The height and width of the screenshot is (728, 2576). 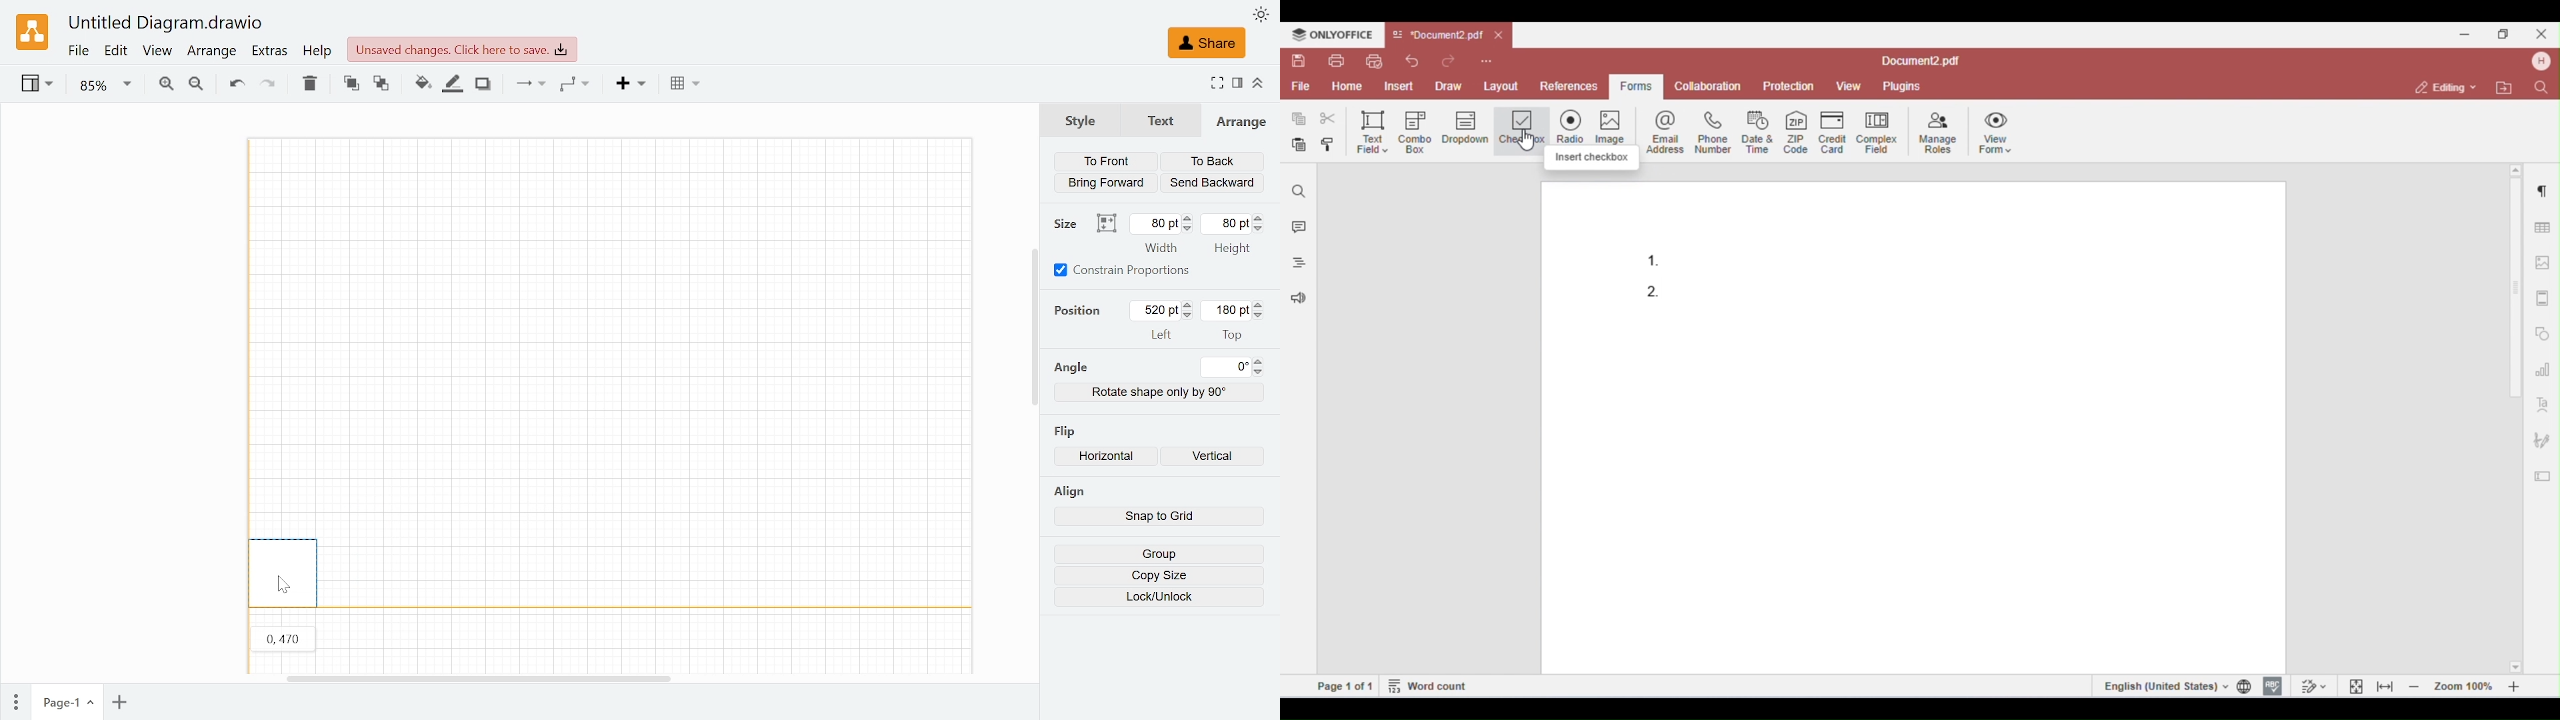 I want to click on Current zoom, so click(x=106, y=85).